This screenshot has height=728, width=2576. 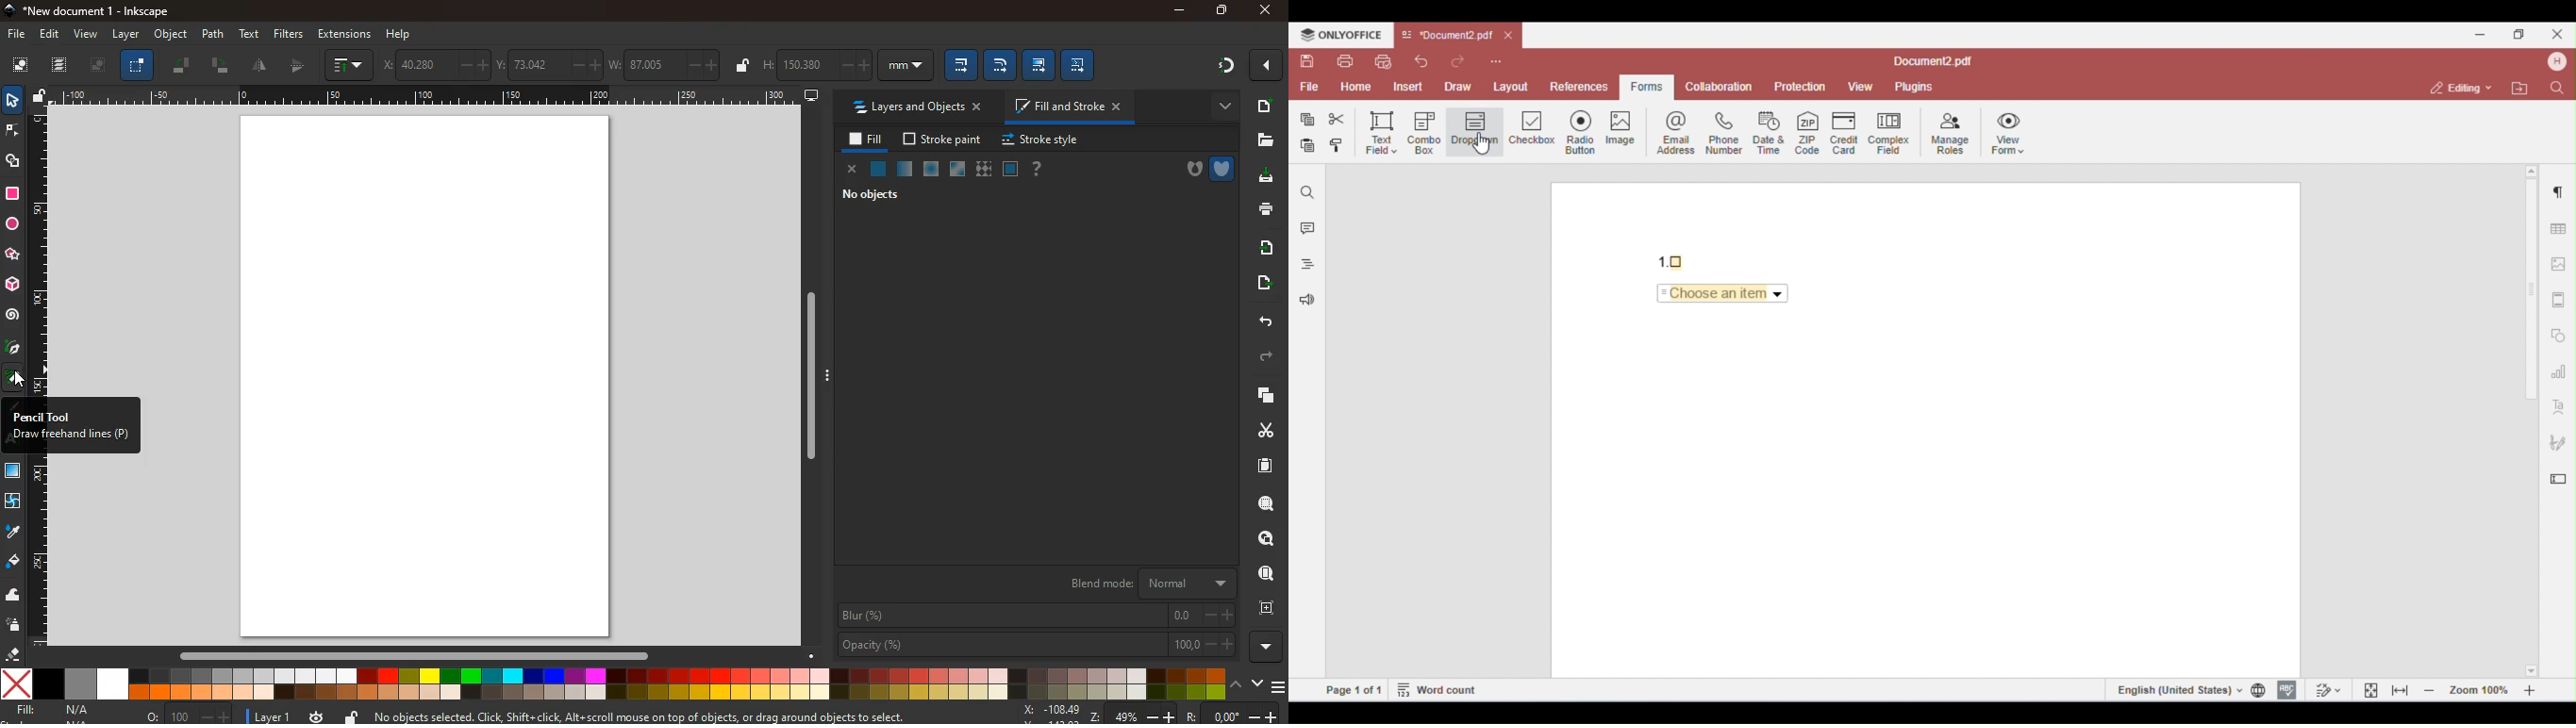 I want to click on layers and objects, so click(x=915, y=107).